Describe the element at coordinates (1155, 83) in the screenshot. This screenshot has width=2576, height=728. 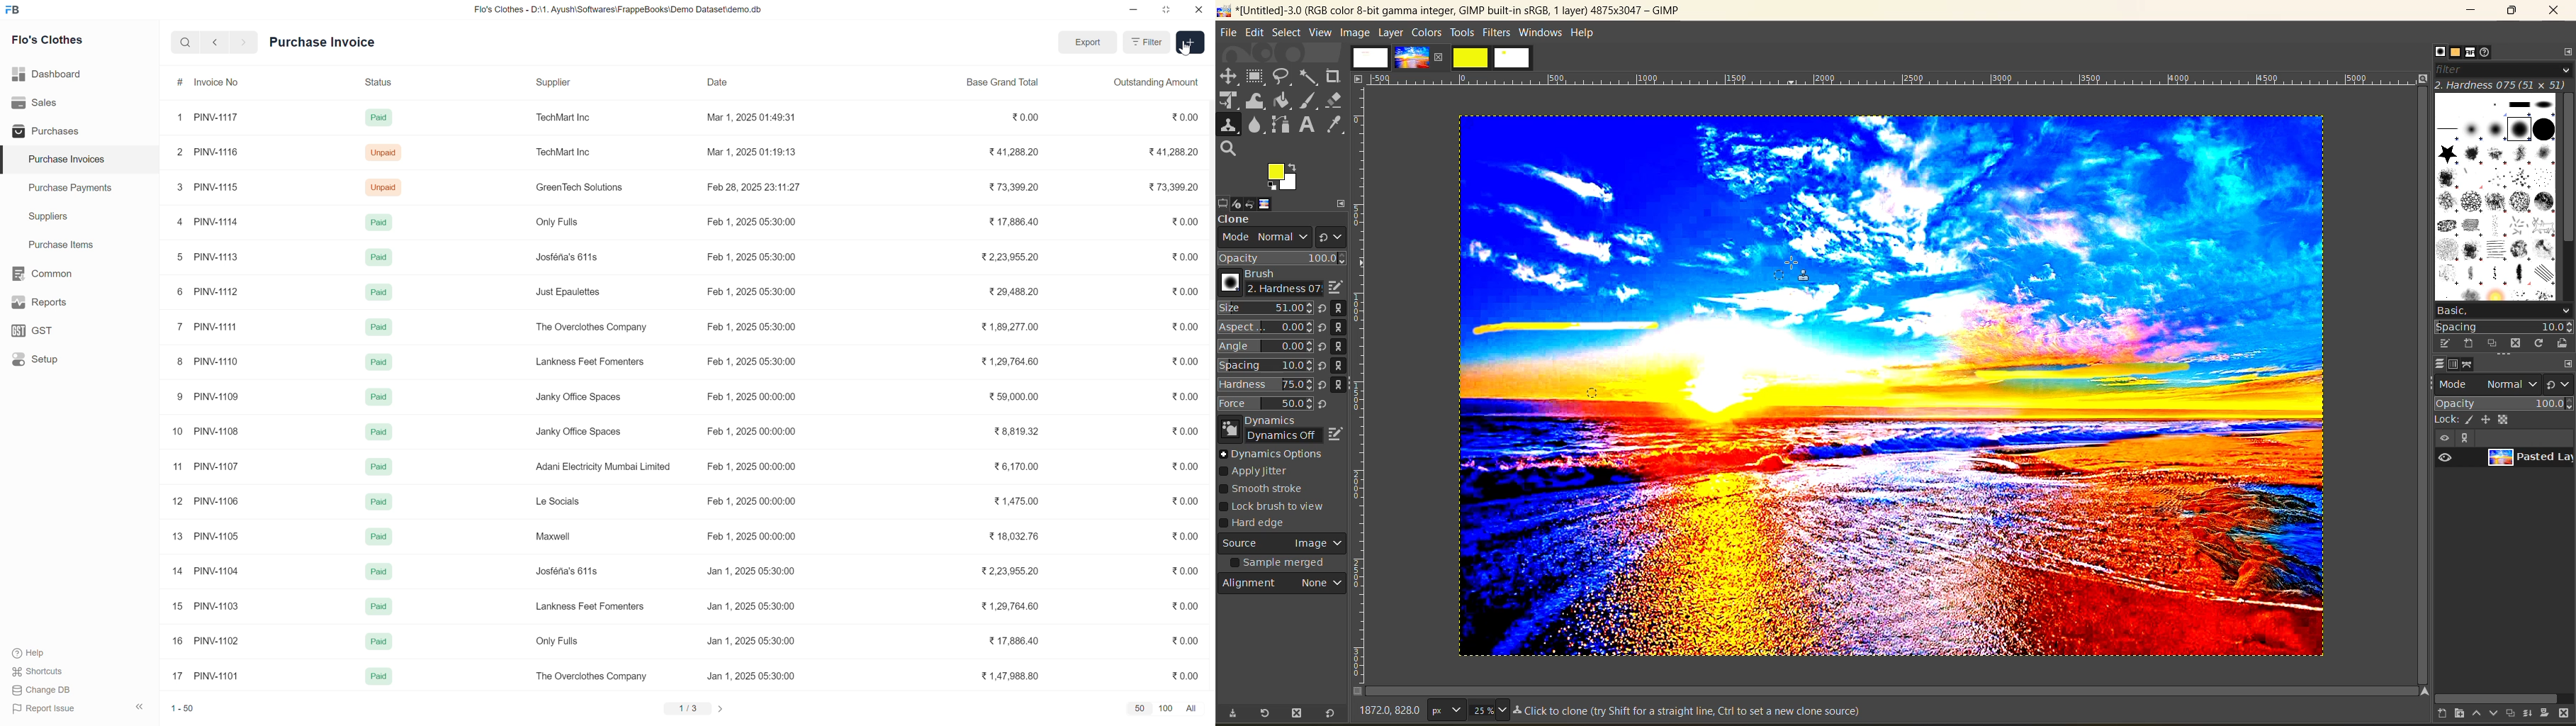
I see `Outstanding Amount` at that location.